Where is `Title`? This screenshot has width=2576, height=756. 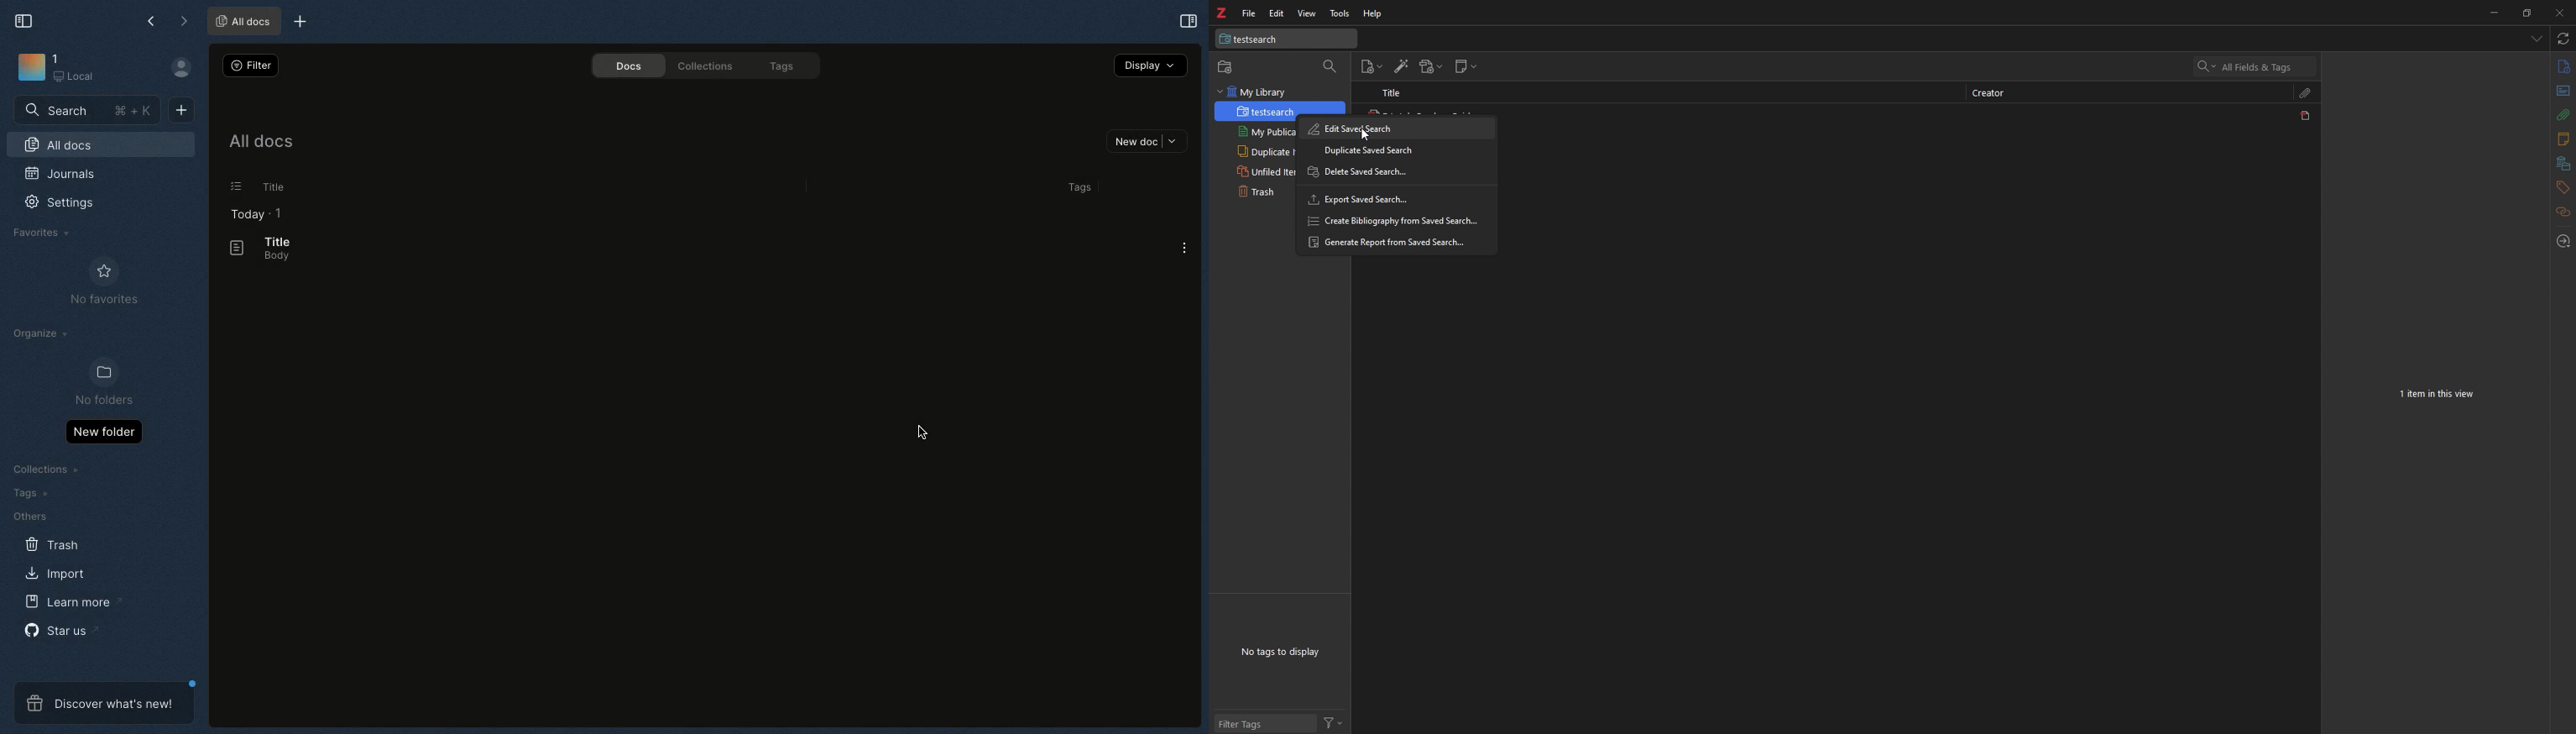 Title is located at coordinates (275, 241).